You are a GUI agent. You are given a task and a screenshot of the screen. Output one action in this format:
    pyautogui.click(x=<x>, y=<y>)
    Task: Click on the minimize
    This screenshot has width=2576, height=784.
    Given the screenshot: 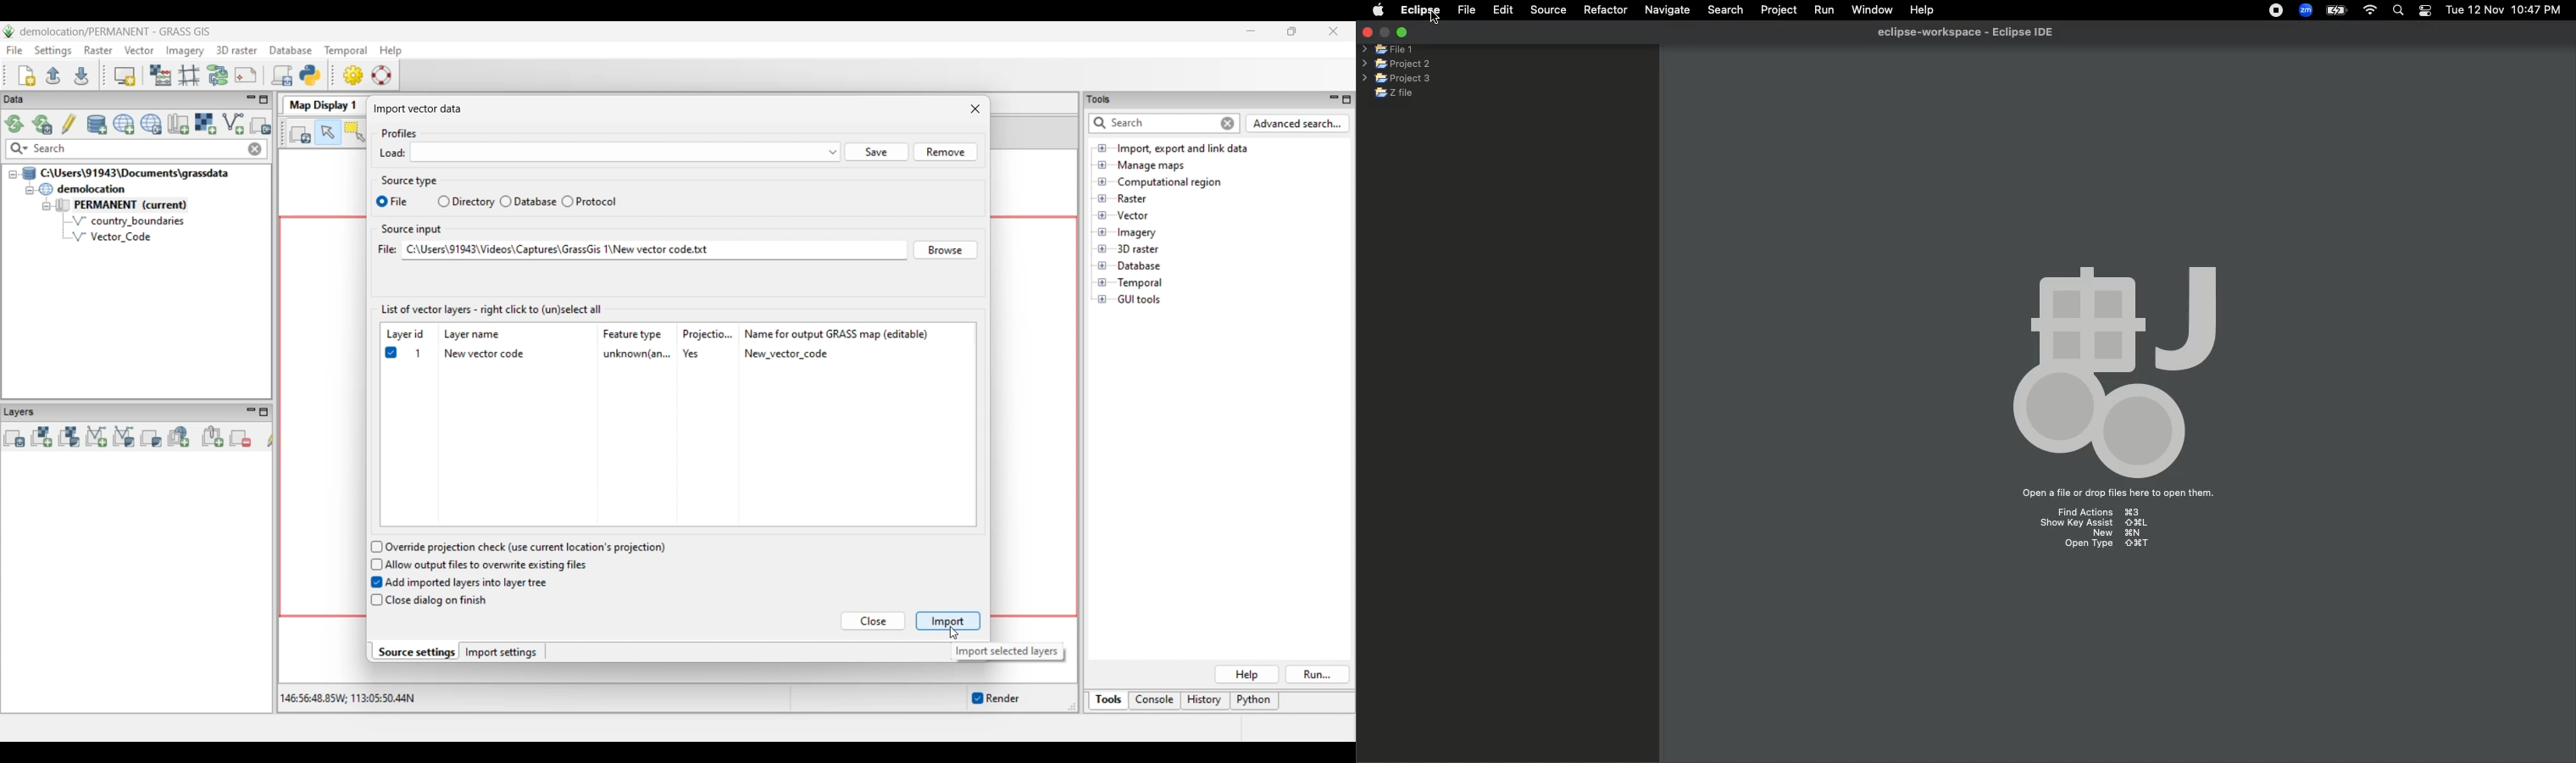 What is the action you would take?
    pyautogui.click(x=1387, y=33)
    